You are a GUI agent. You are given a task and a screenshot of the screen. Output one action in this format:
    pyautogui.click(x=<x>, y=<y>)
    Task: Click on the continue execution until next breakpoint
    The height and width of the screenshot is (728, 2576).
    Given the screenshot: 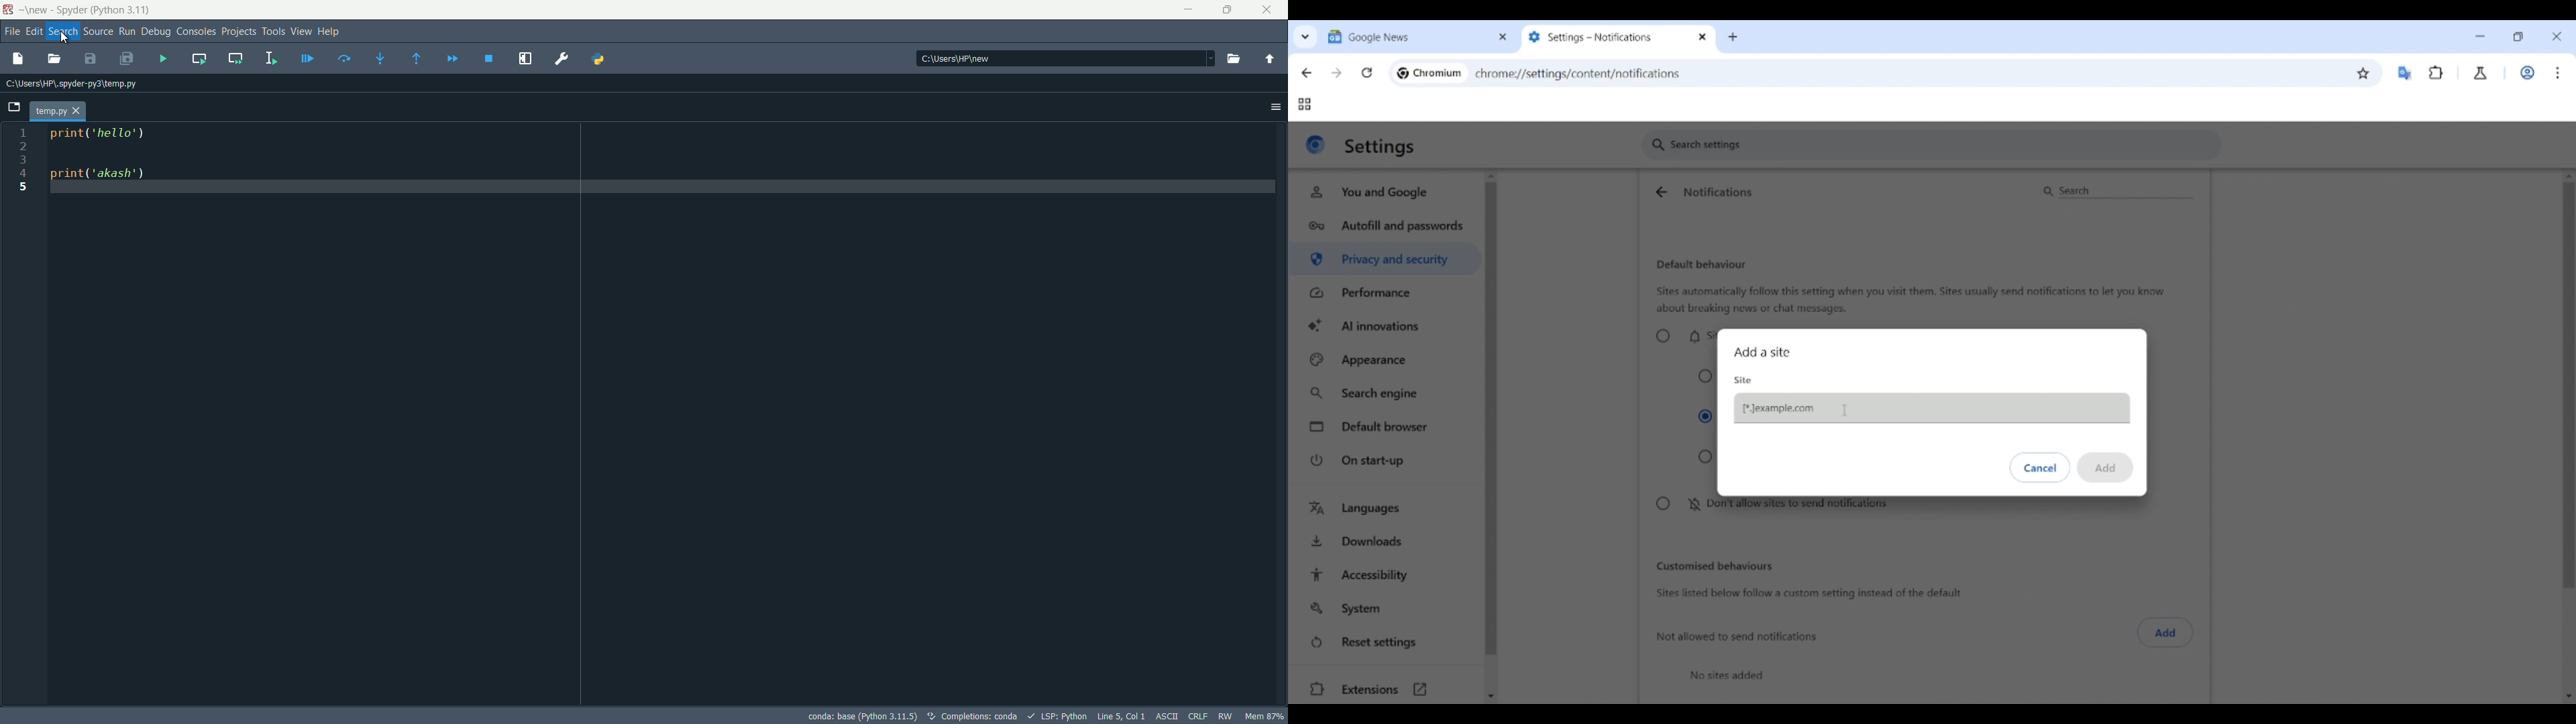 What is the action you would take?
    pyautogui.click(x=451, y=60)
    